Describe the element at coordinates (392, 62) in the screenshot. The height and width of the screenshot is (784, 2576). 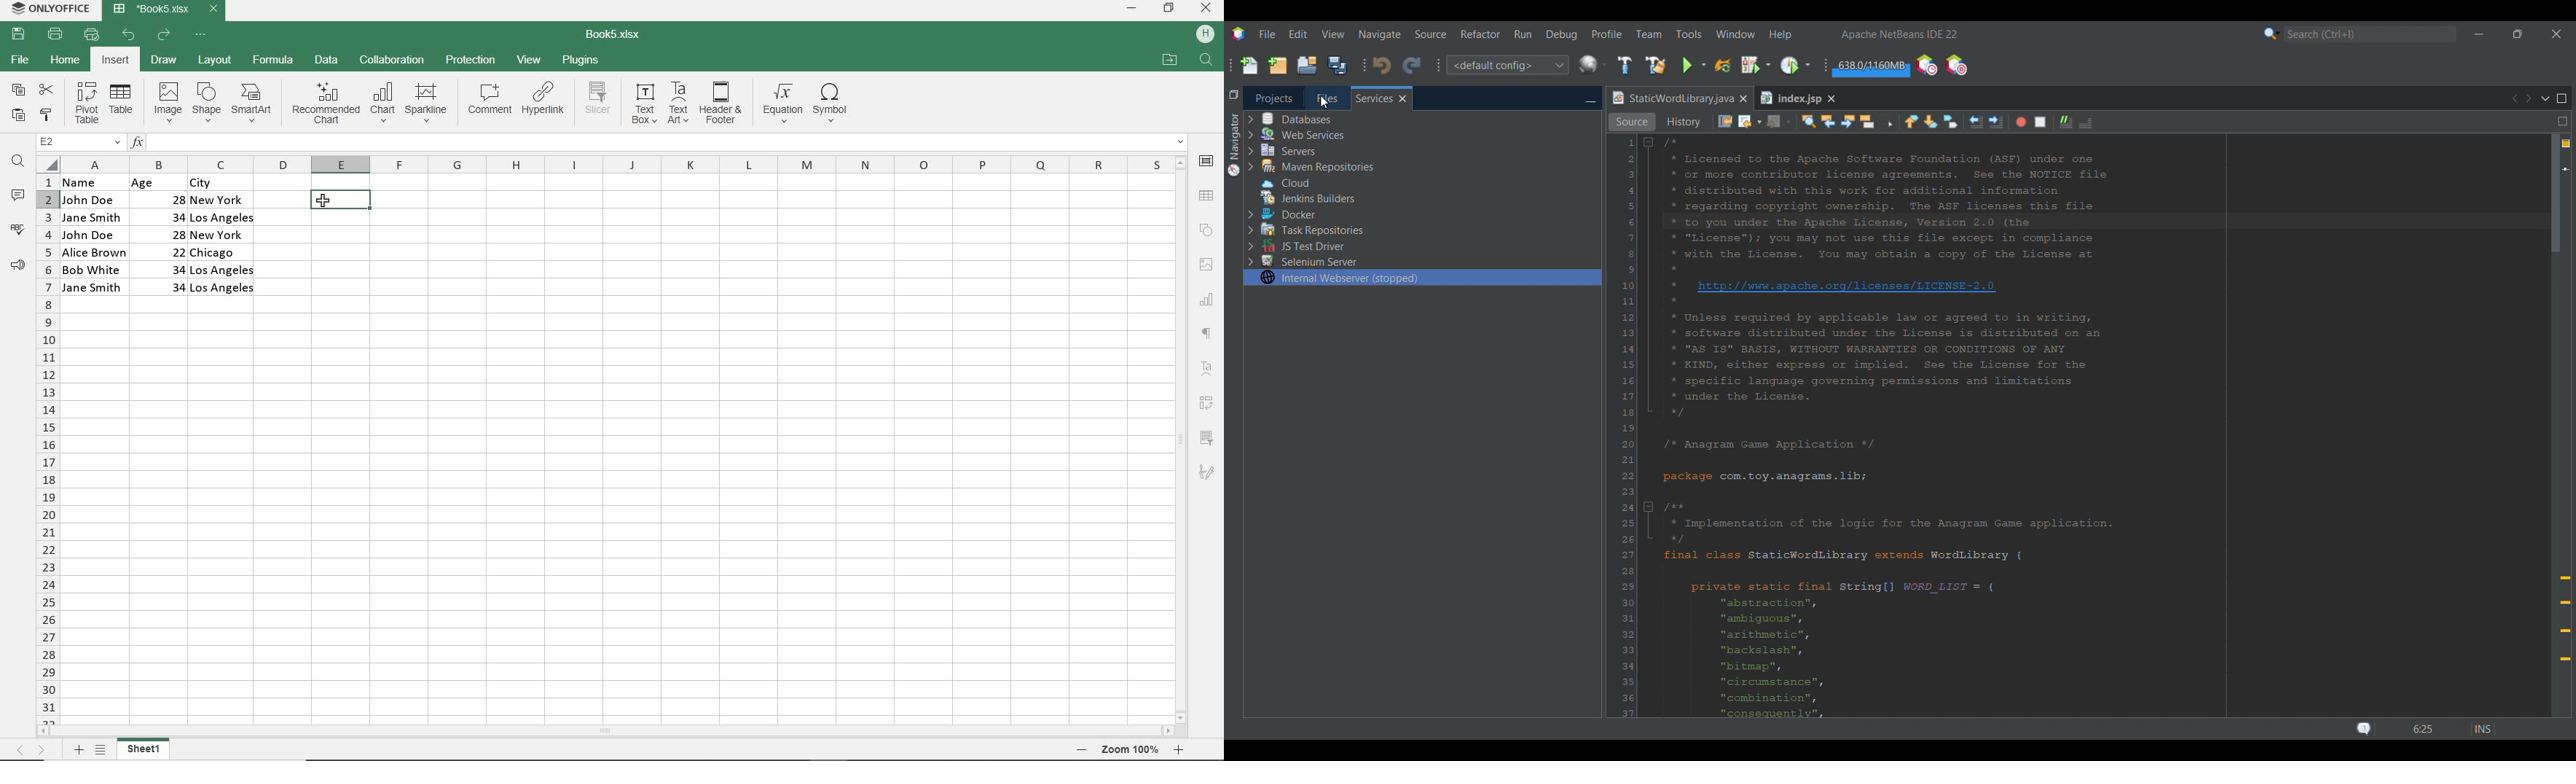
I see `COLLABORATION` at that location.